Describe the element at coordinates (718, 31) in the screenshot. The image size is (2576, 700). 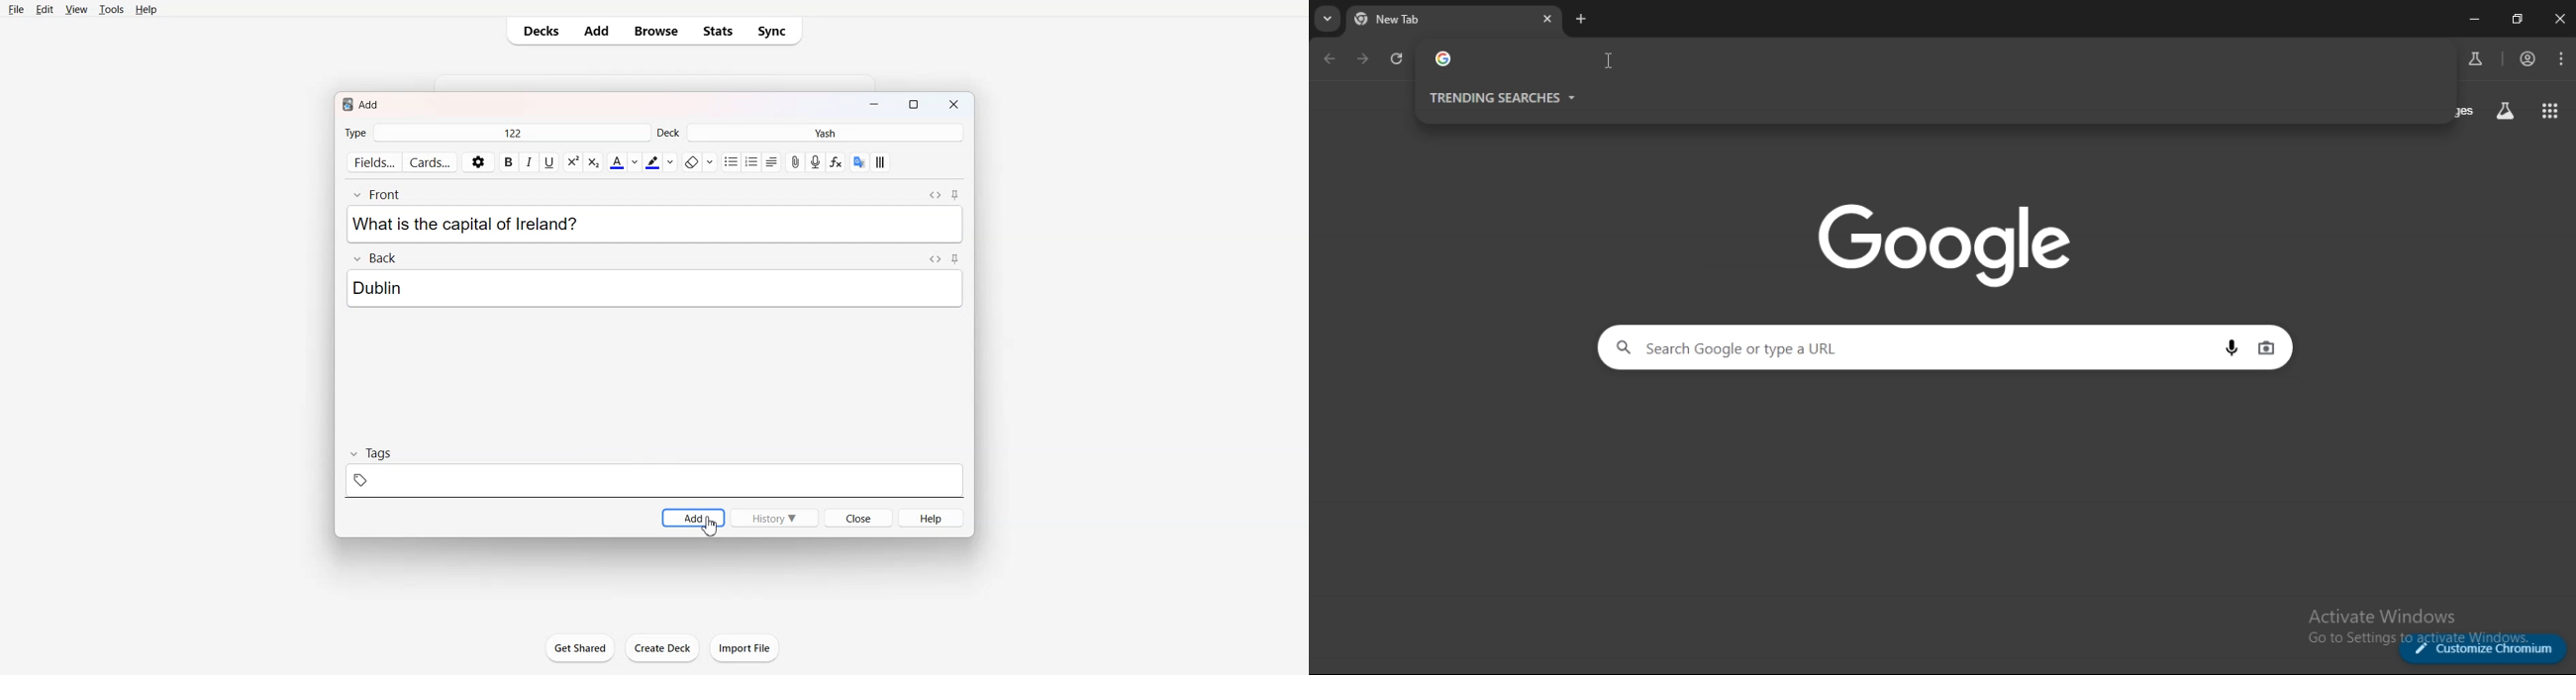
I see `Stats` at that location.